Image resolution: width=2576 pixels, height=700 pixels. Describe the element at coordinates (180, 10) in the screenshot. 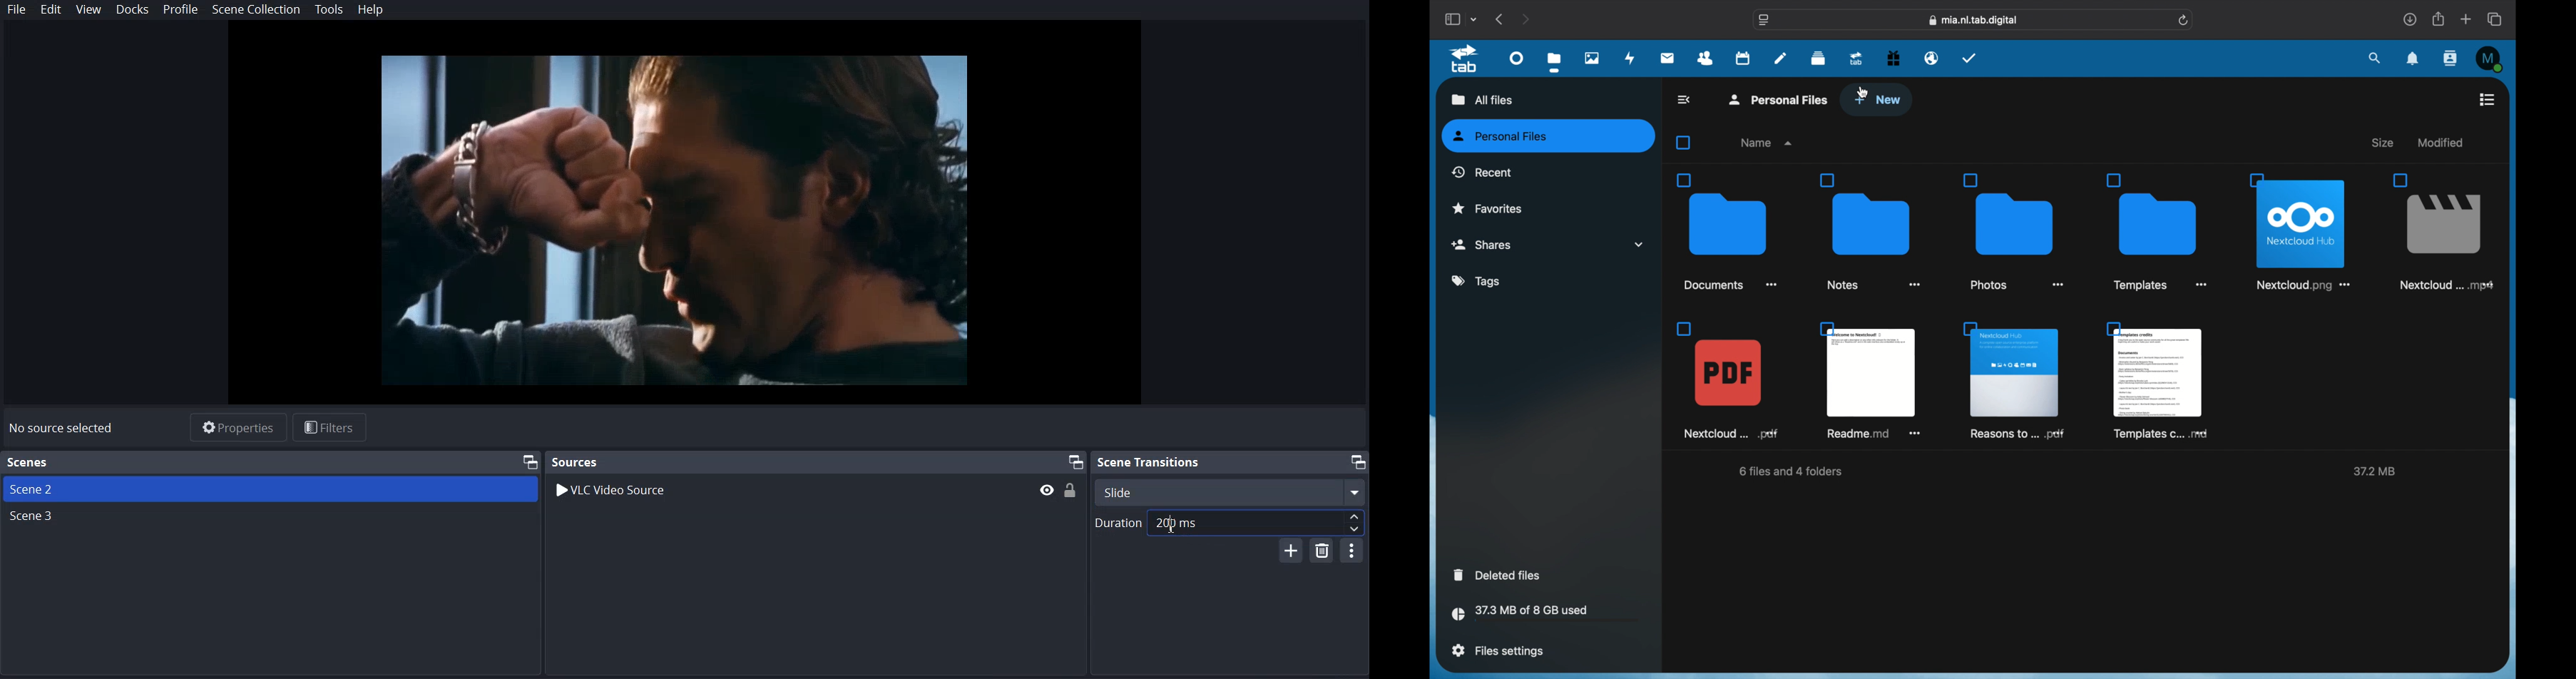

I see `Profile` at that location.